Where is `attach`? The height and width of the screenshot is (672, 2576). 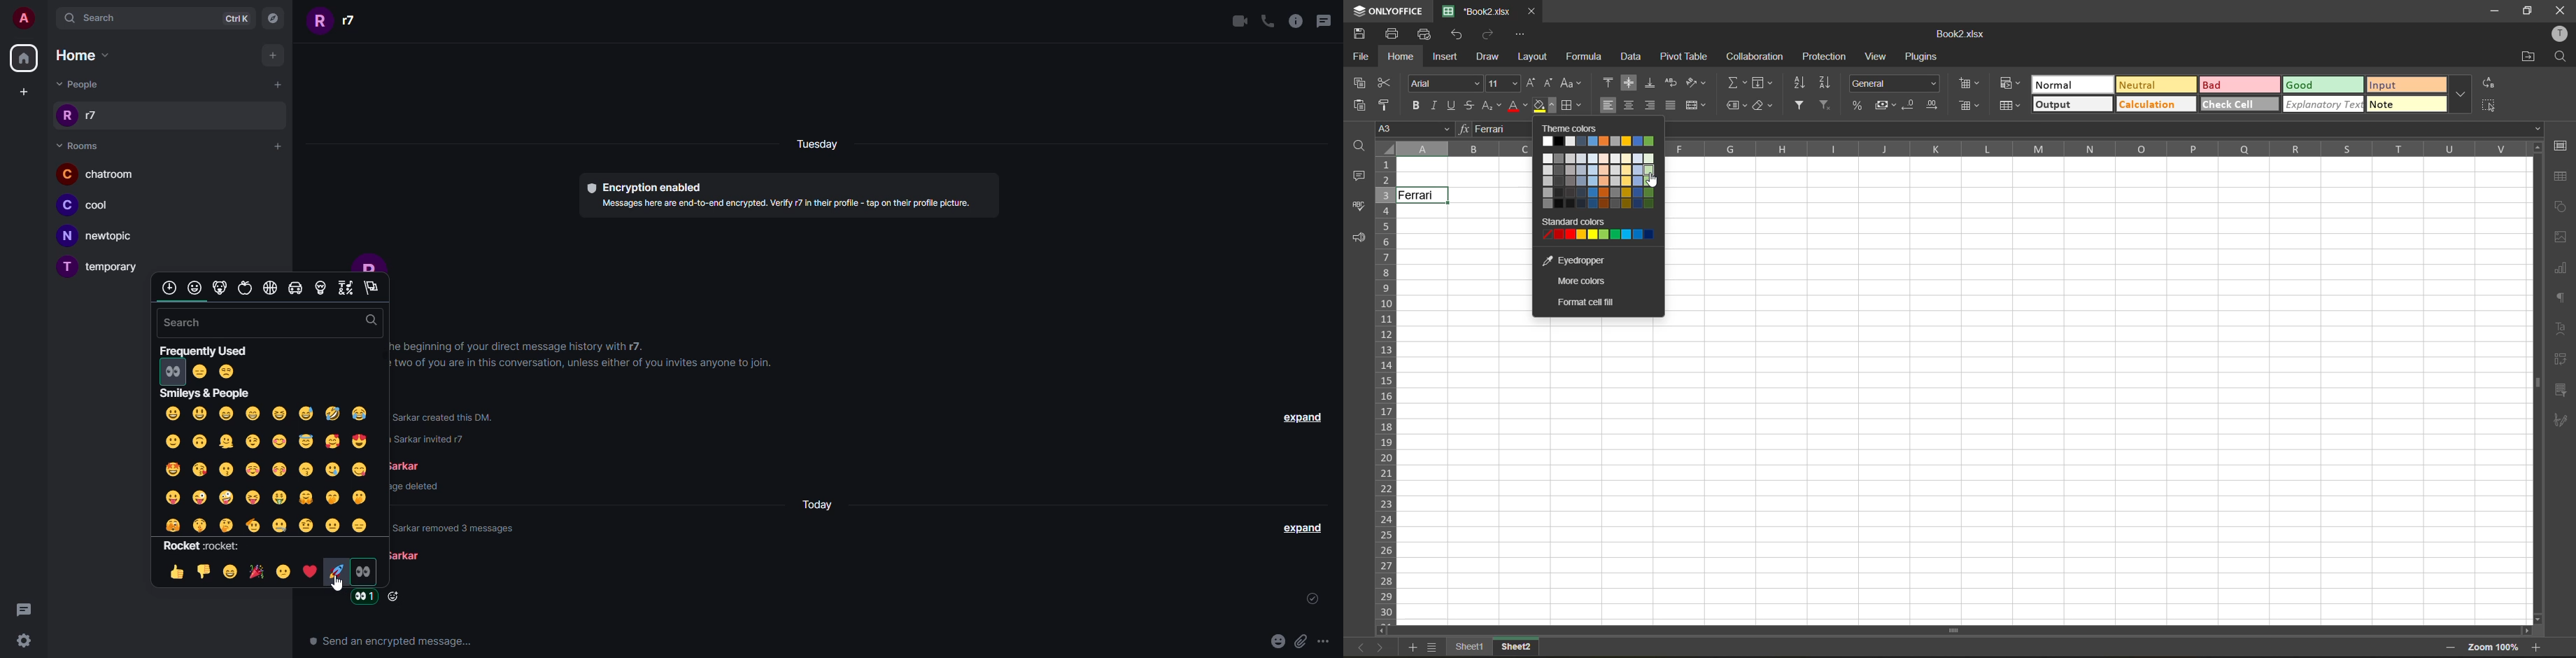 attach is located at coordinates (1299, 641).